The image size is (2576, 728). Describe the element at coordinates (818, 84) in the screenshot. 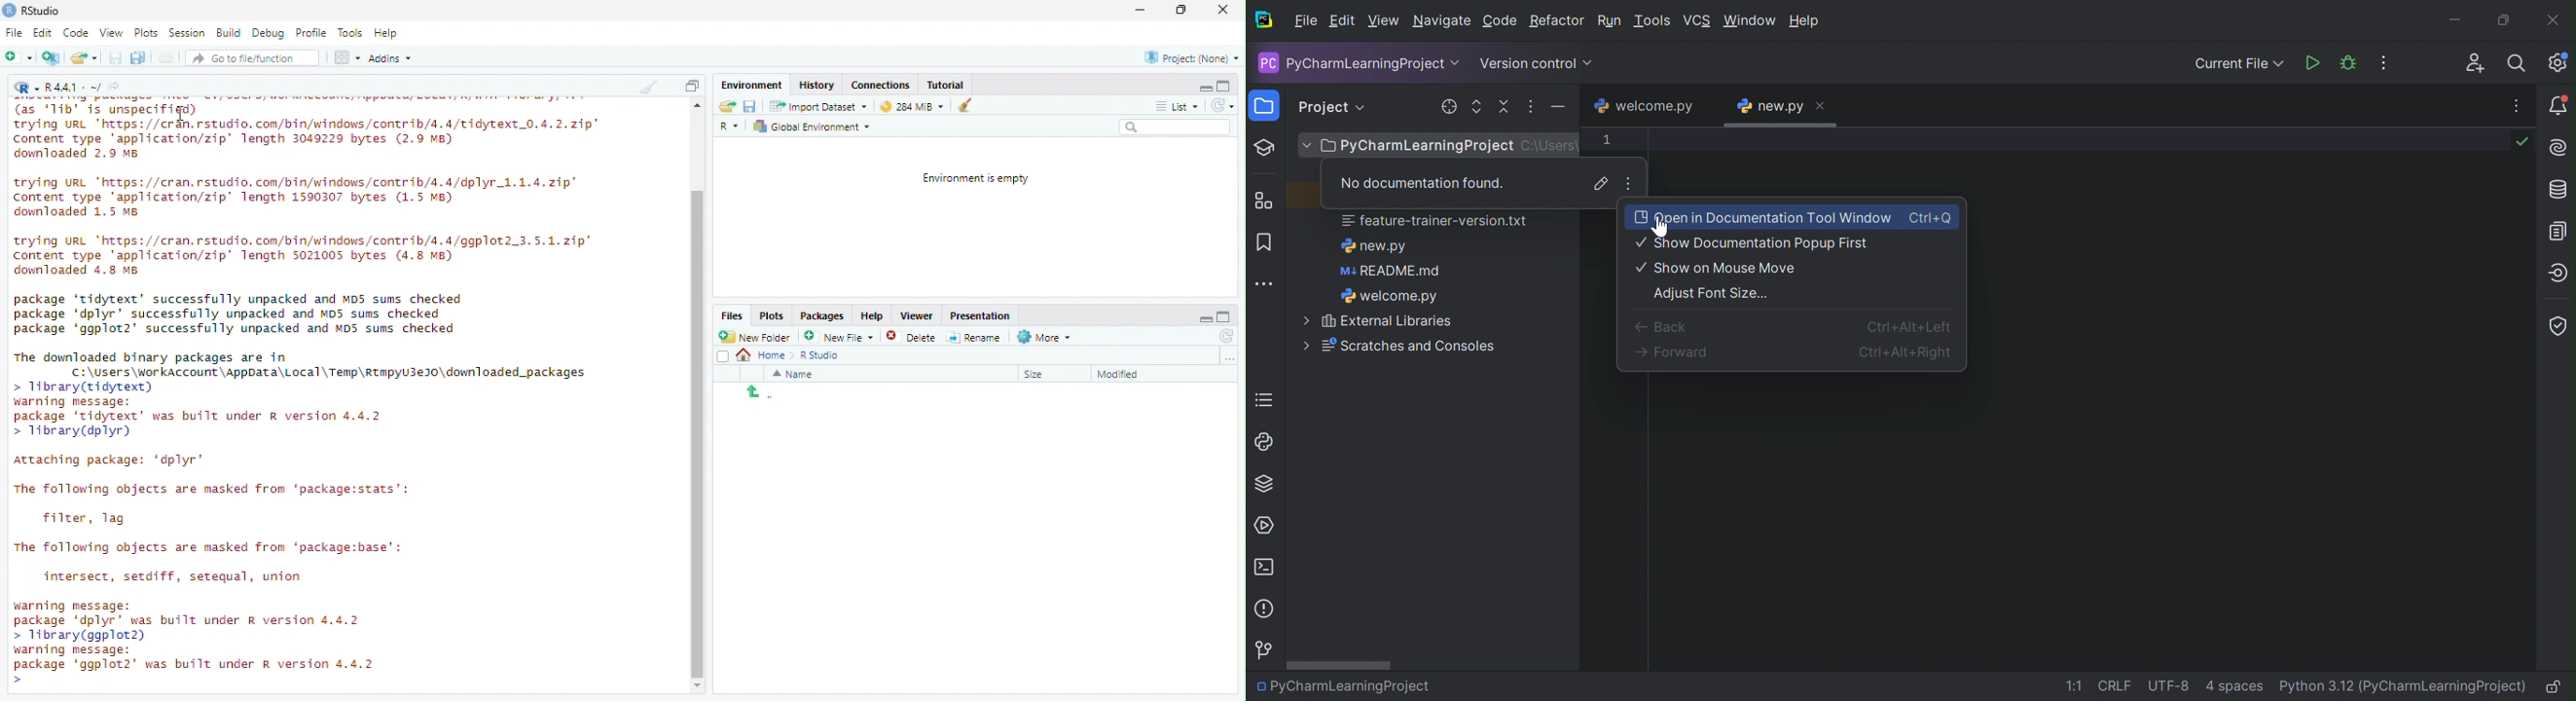

I see `History` at that location.